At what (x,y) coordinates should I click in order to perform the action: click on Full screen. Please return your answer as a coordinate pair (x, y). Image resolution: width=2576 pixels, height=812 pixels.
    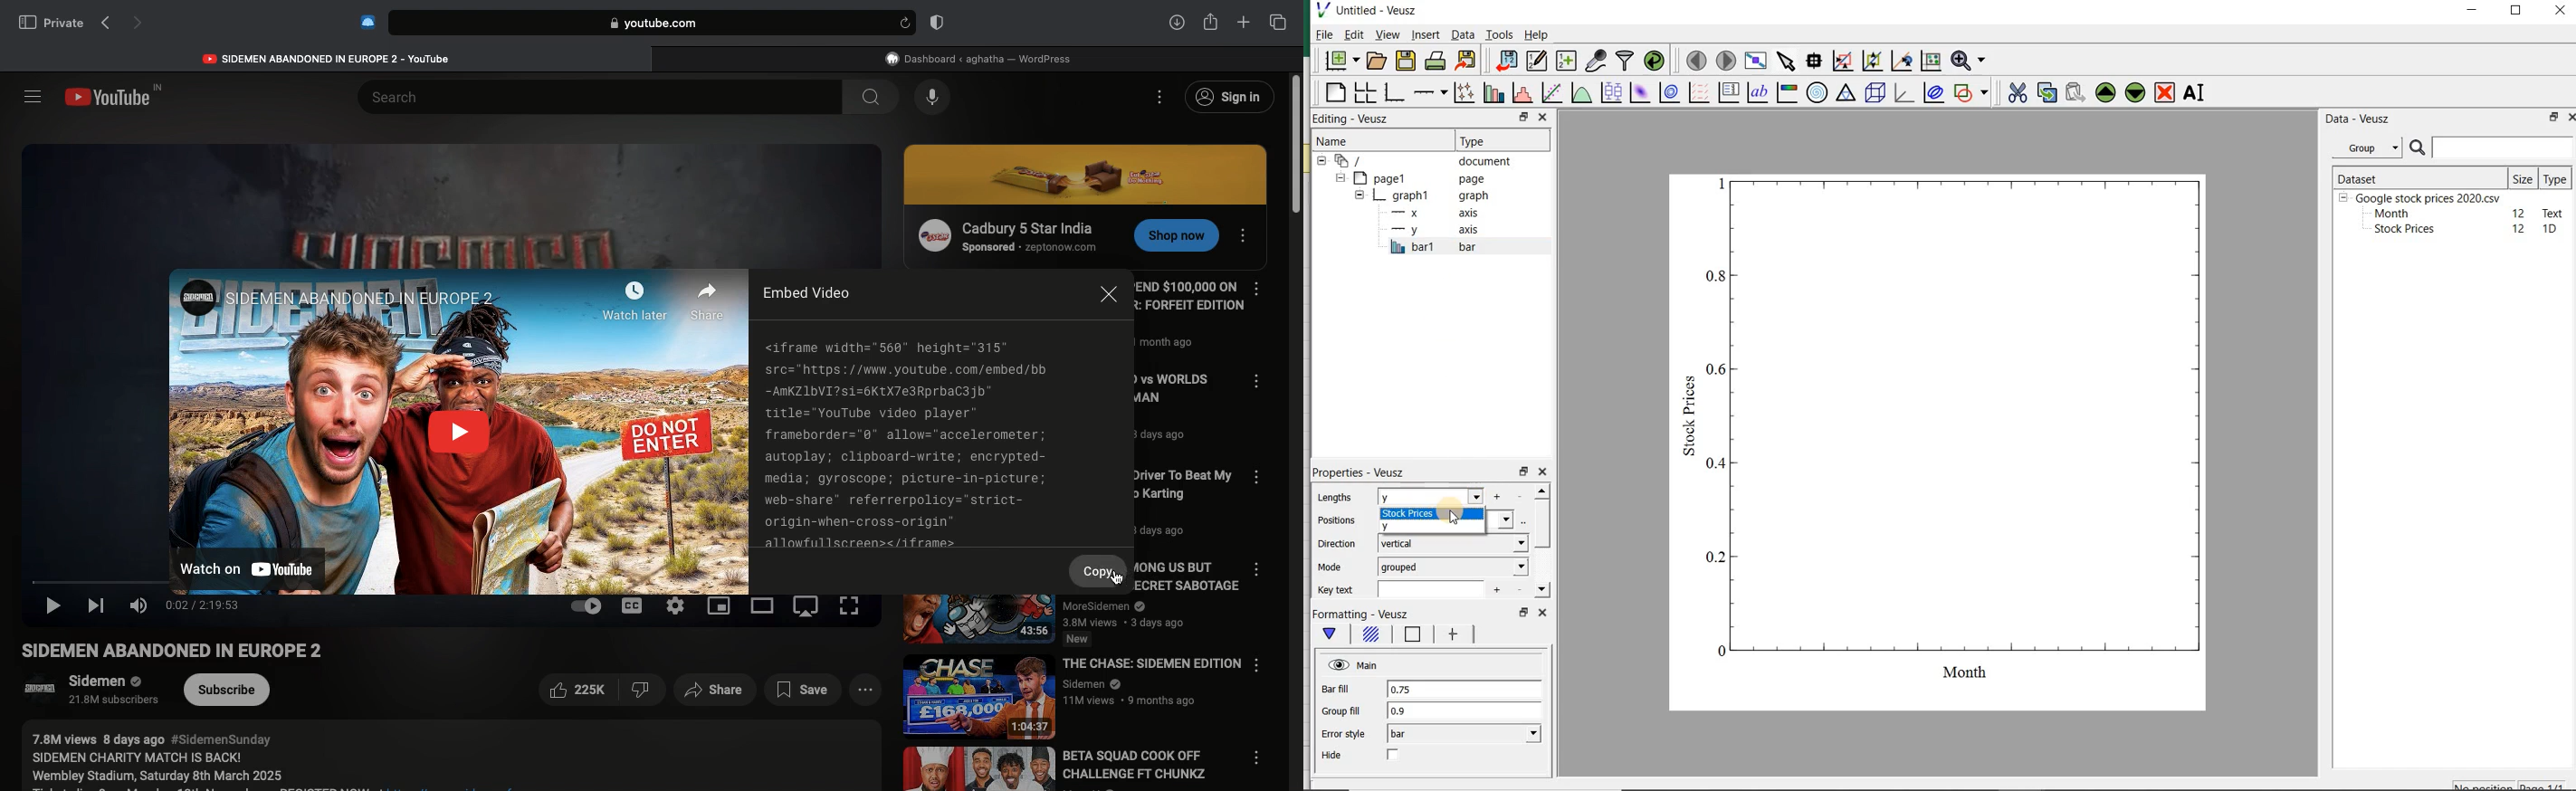
    Looking at the image, I should click on (851, 605).